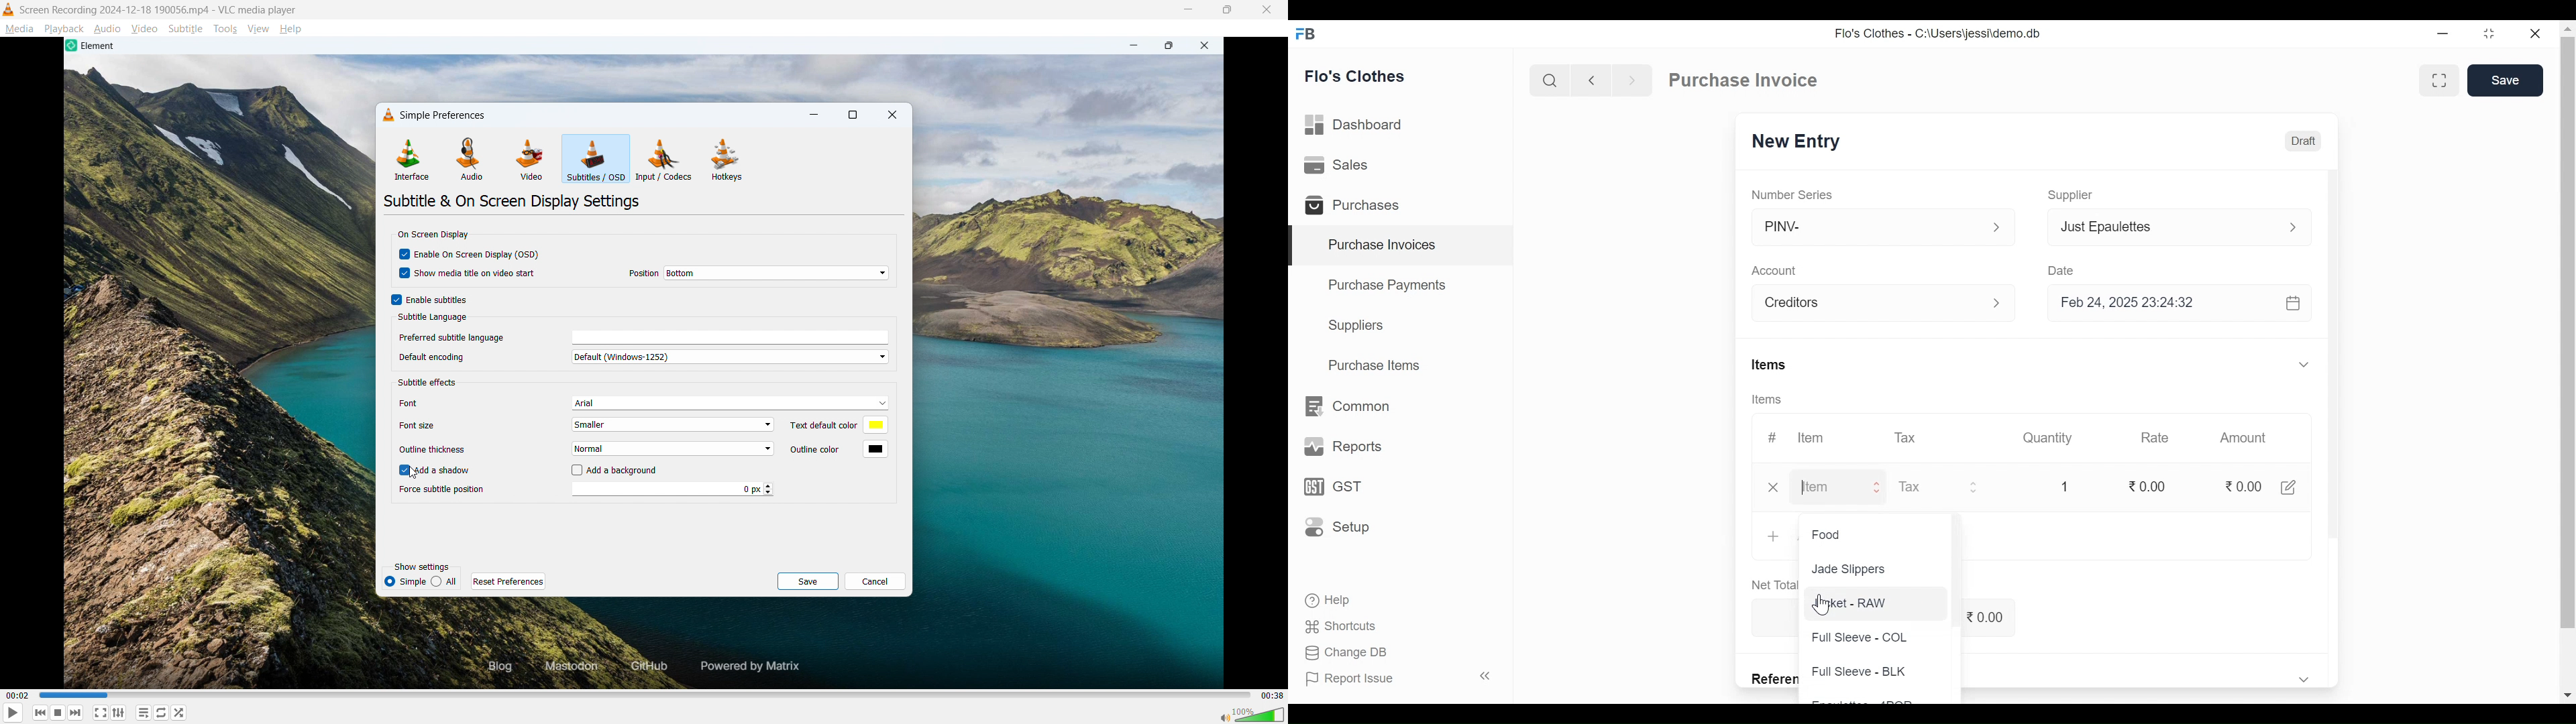 This screenshot has height=728, width=2576. I want to click on Date, so click(2070, 268).